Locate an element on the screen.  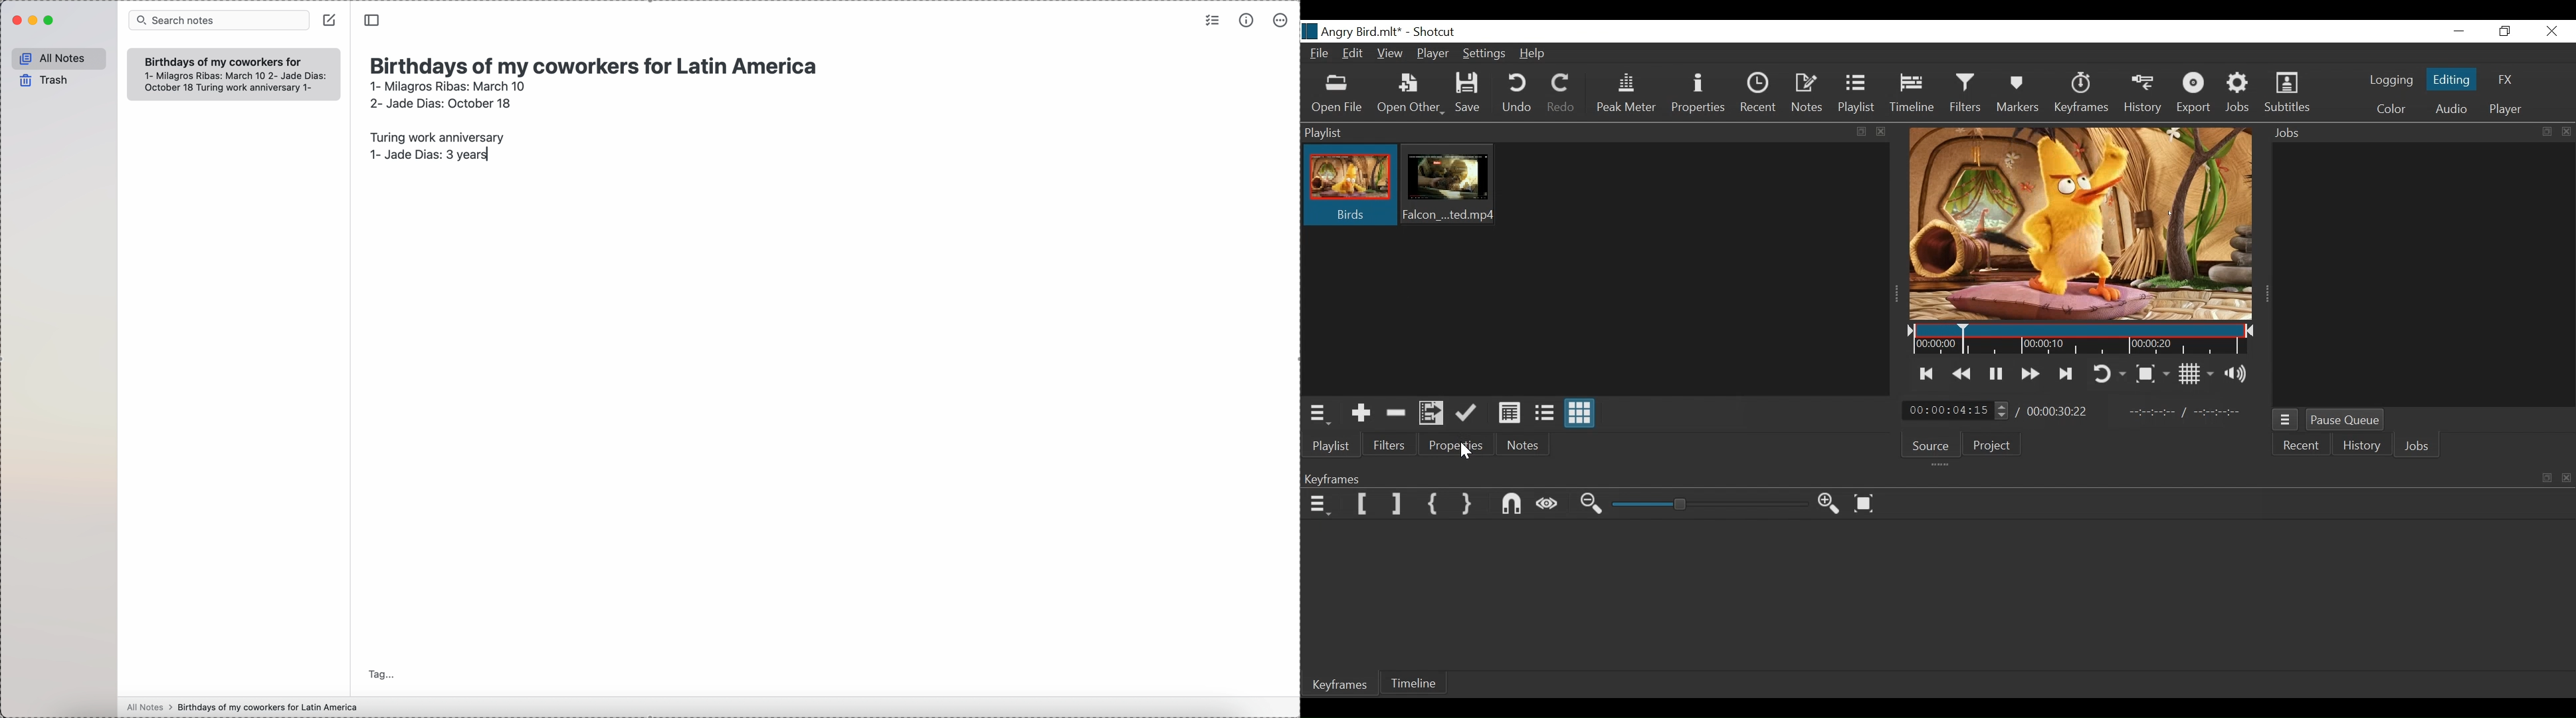
metrics is located at coordinates (1248, 19).